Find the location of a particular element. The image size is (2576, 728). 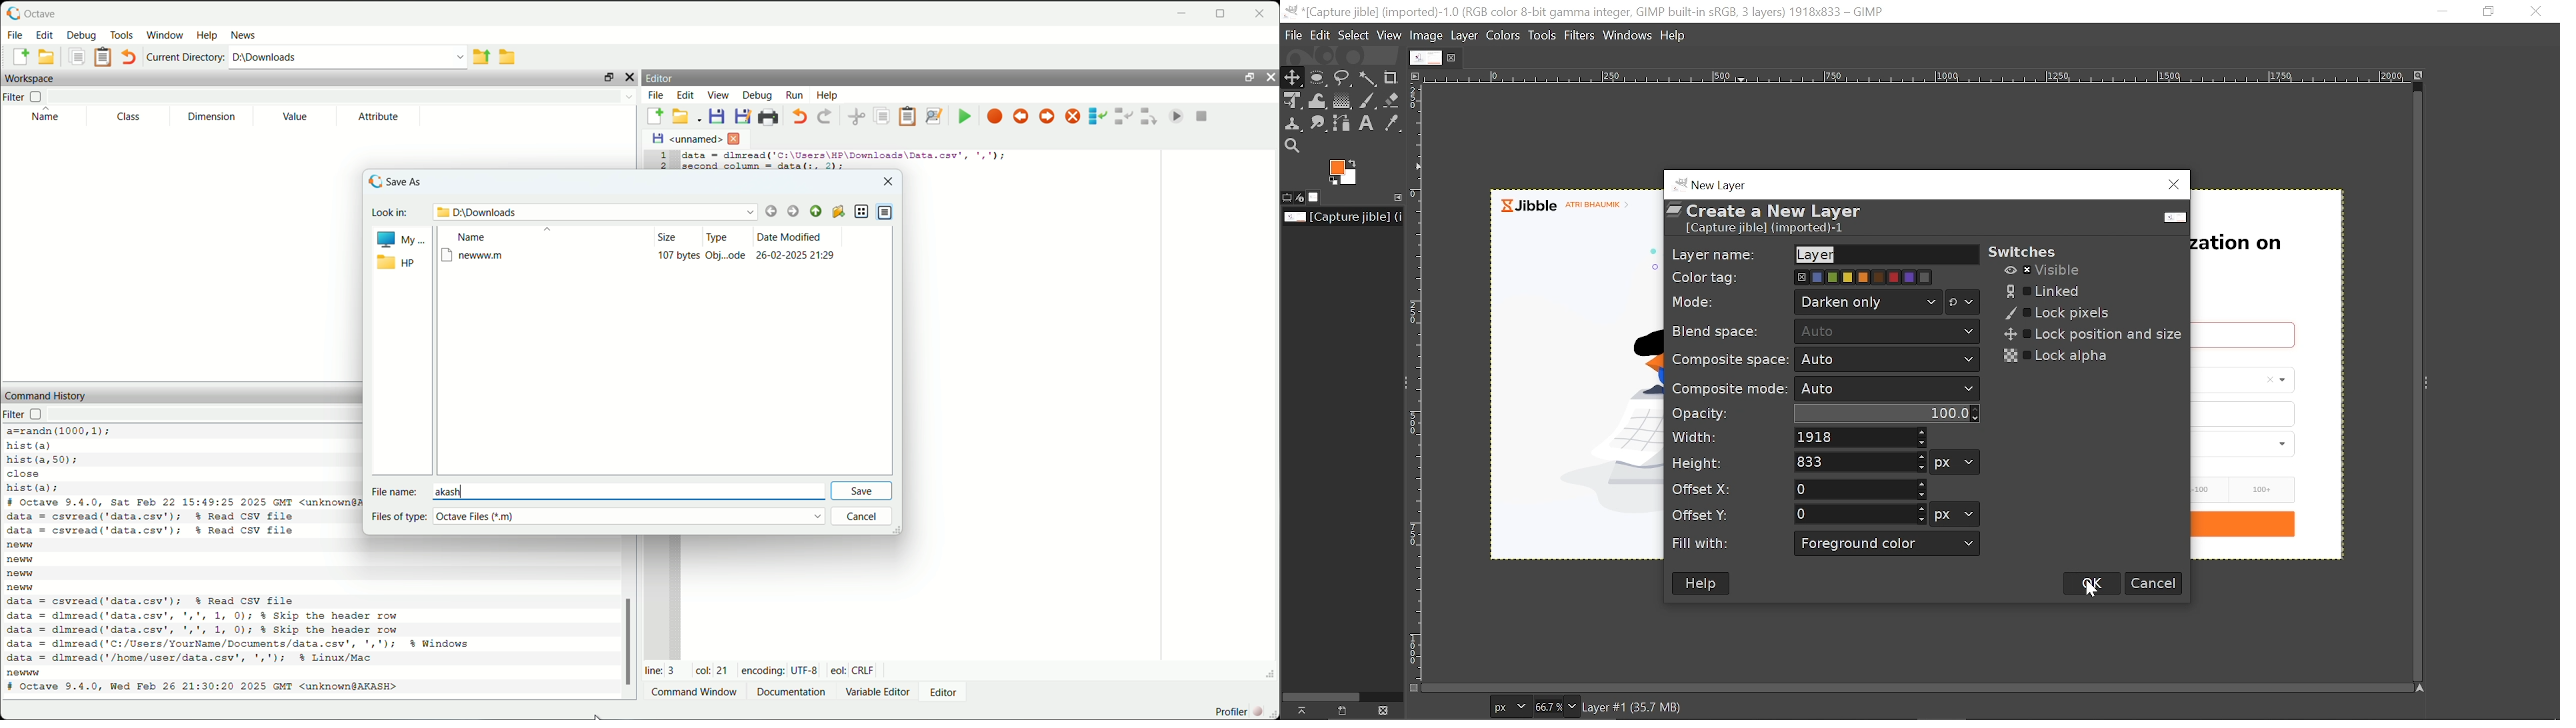

expand is located at coordinates (1267, 674).